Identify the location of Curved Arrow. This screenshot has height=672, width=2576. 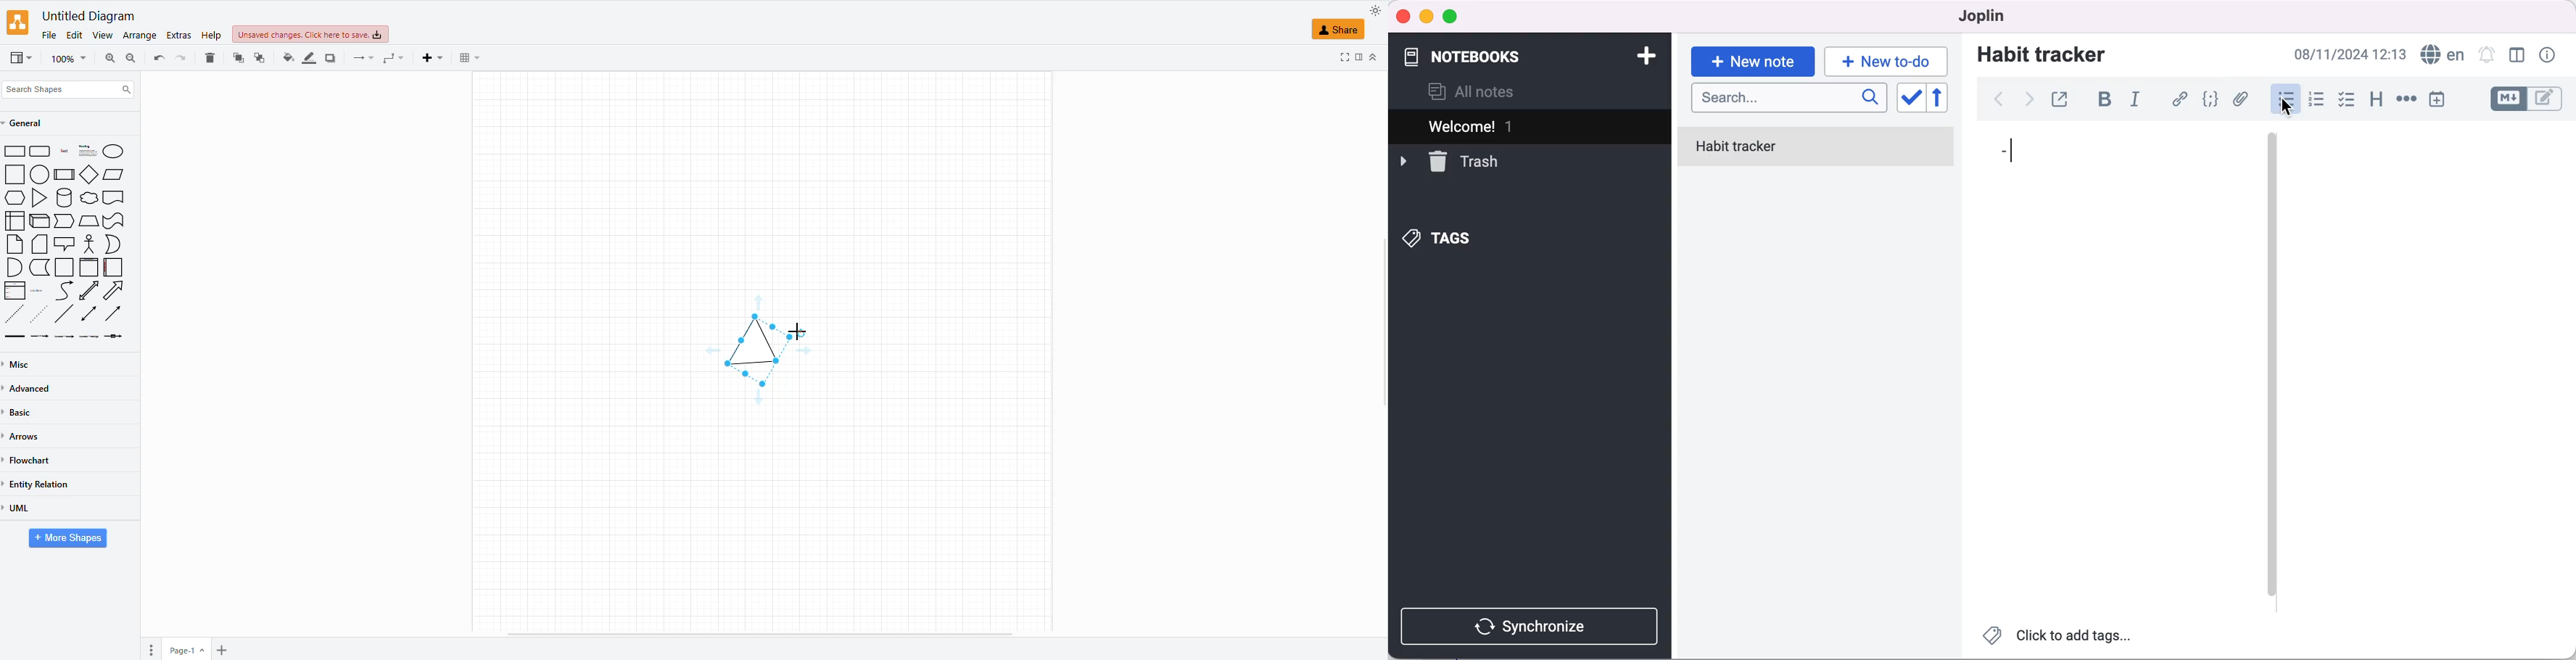
(64, 291).